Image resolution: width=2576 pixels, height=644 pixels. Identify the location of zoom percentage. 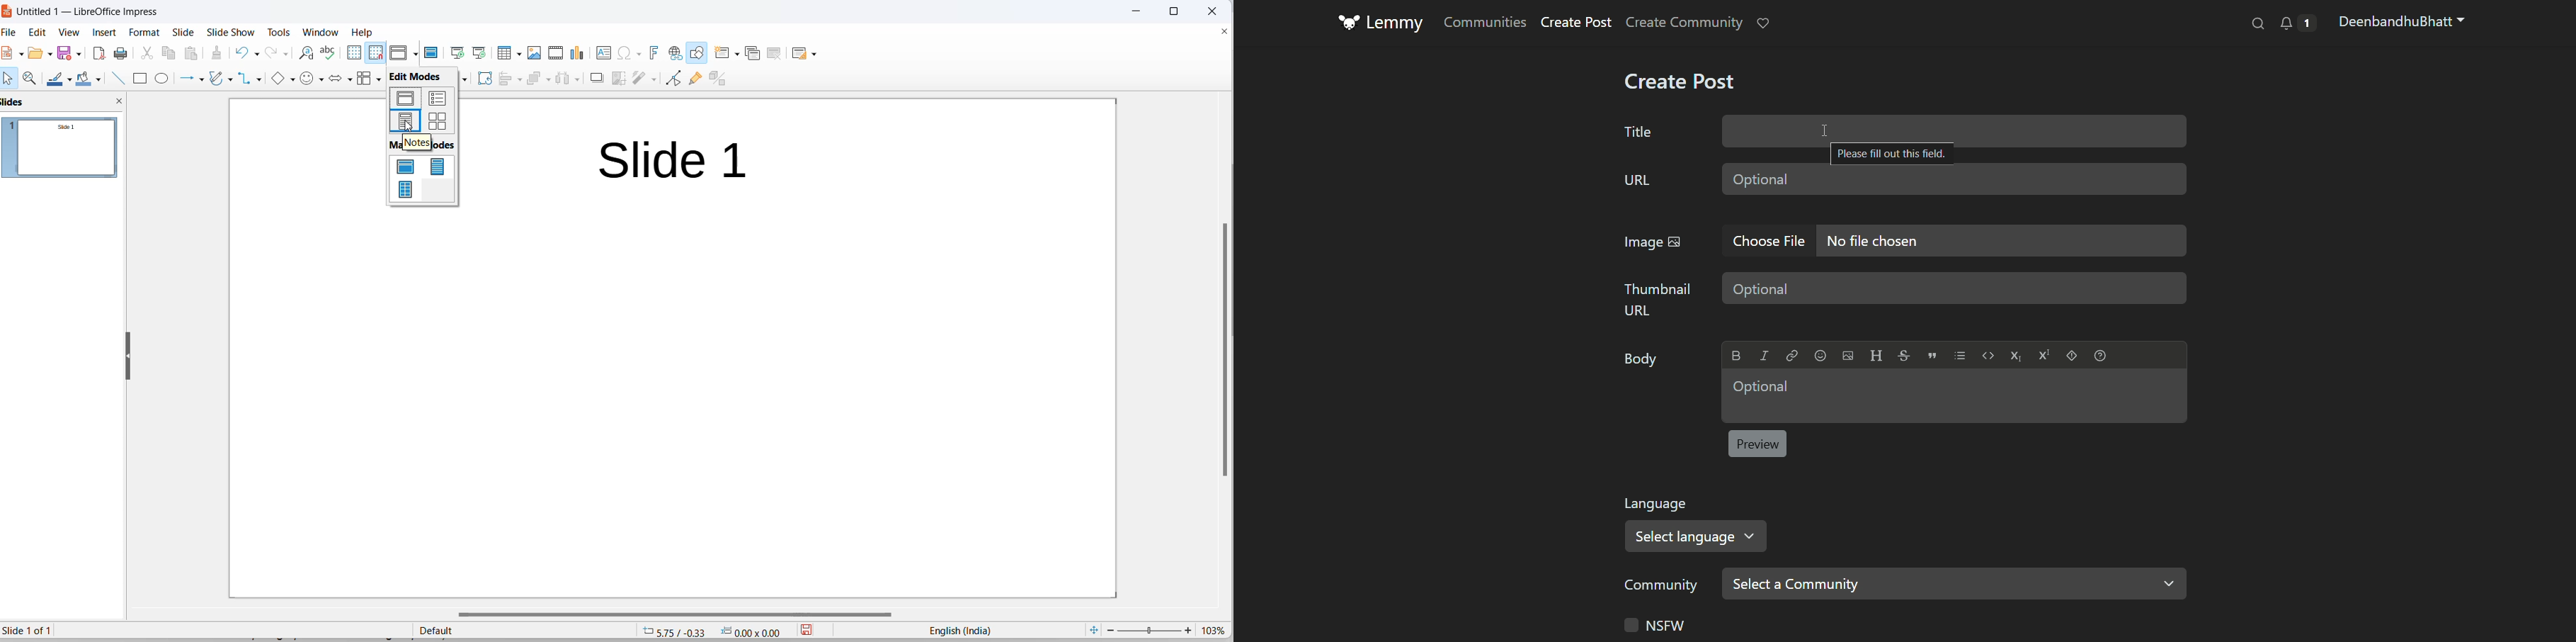
(1216, 630).